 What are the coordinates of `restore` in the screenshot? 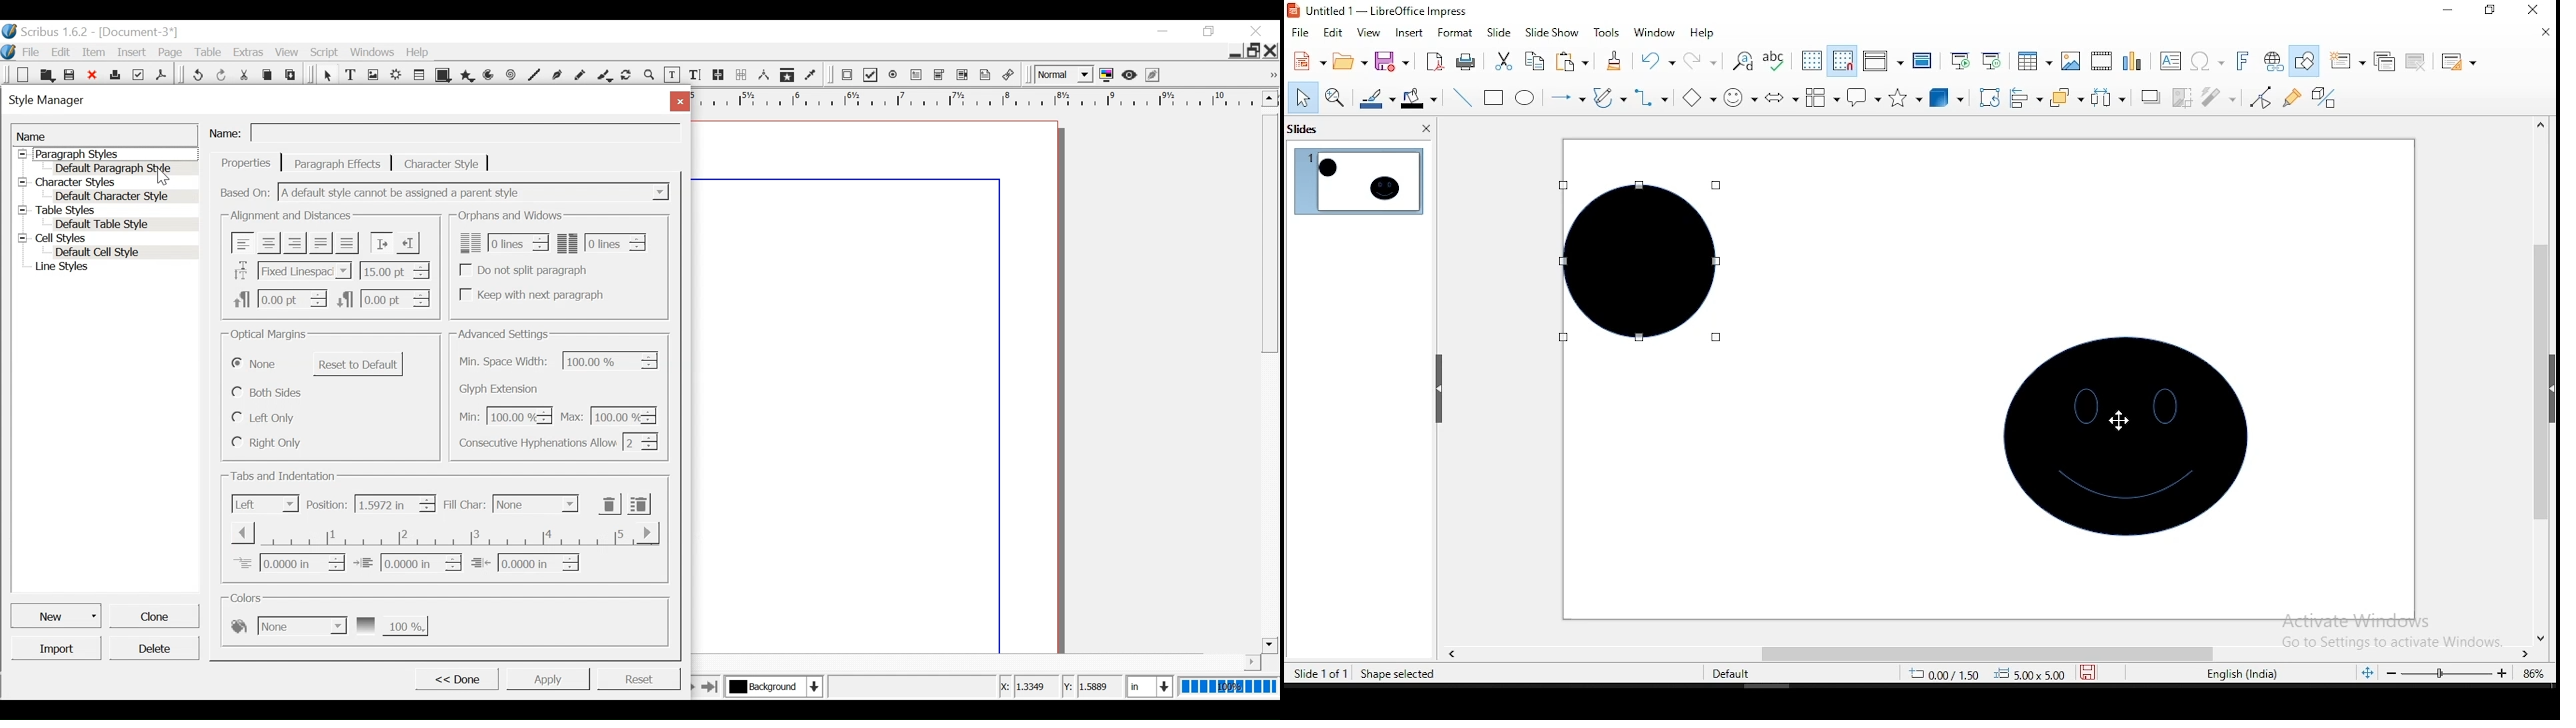 It's located at (2489, 12).